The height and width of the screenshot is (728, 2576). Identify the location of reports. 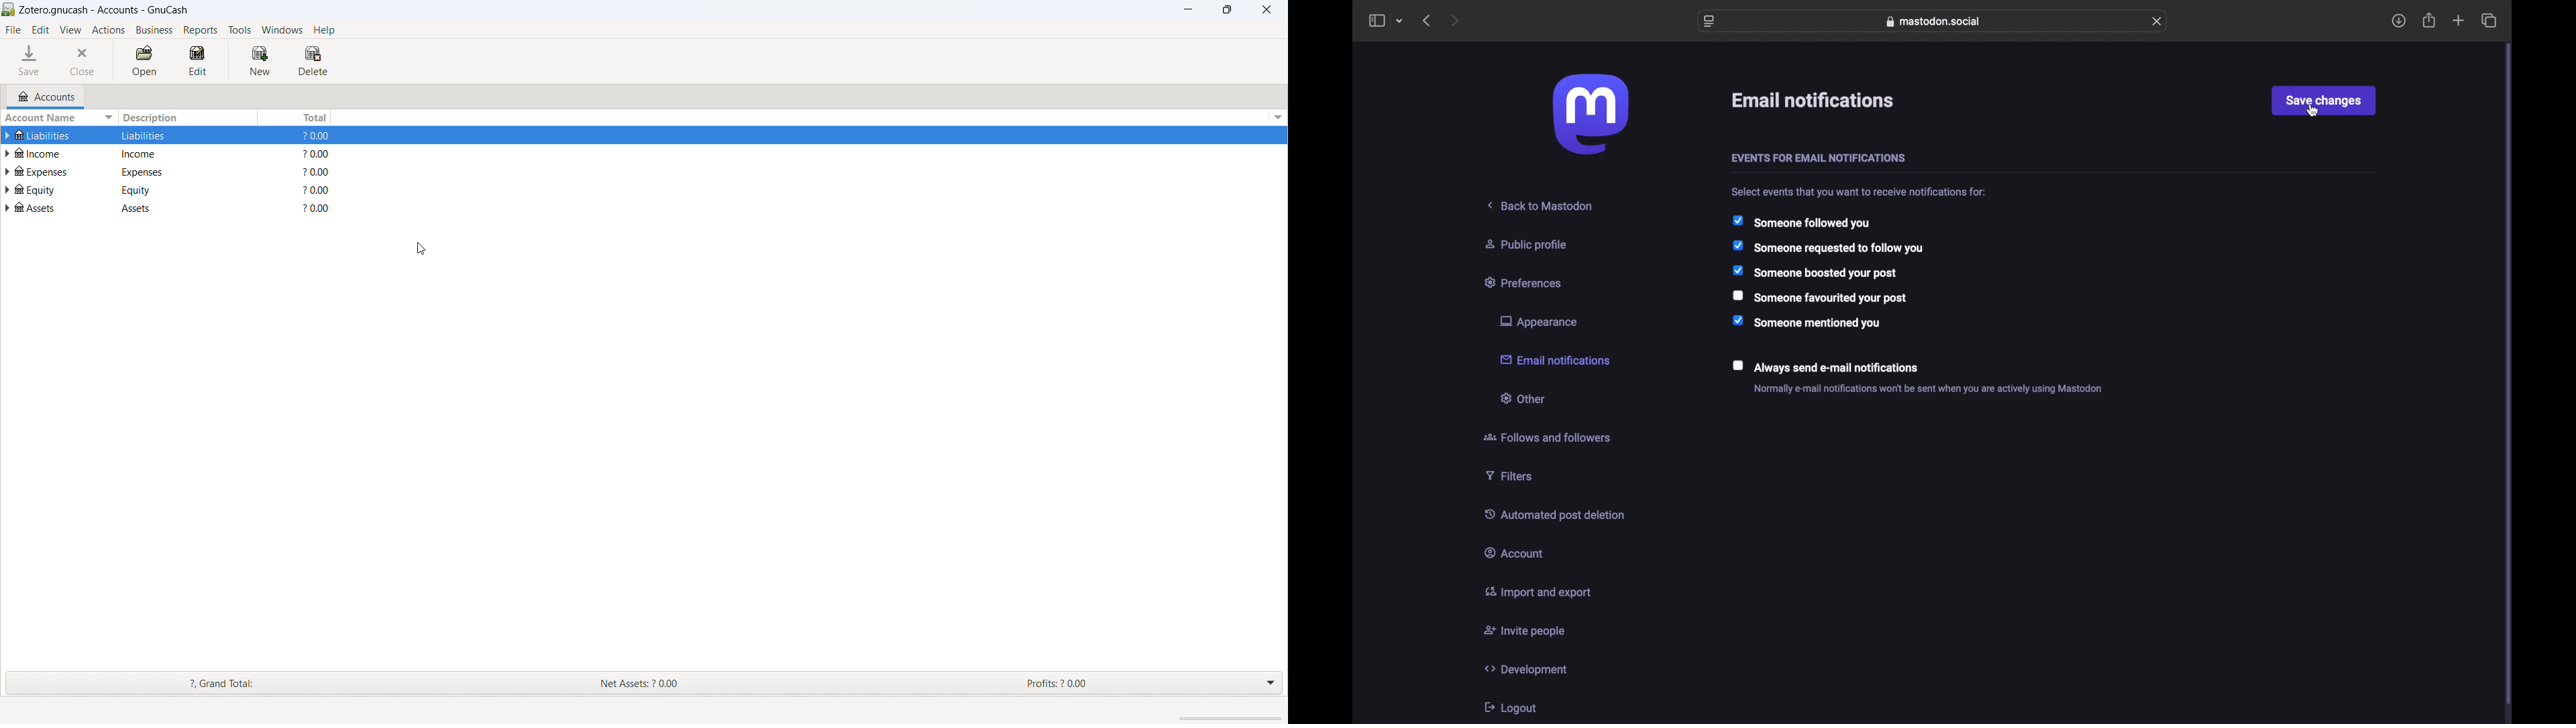
(201, 30).